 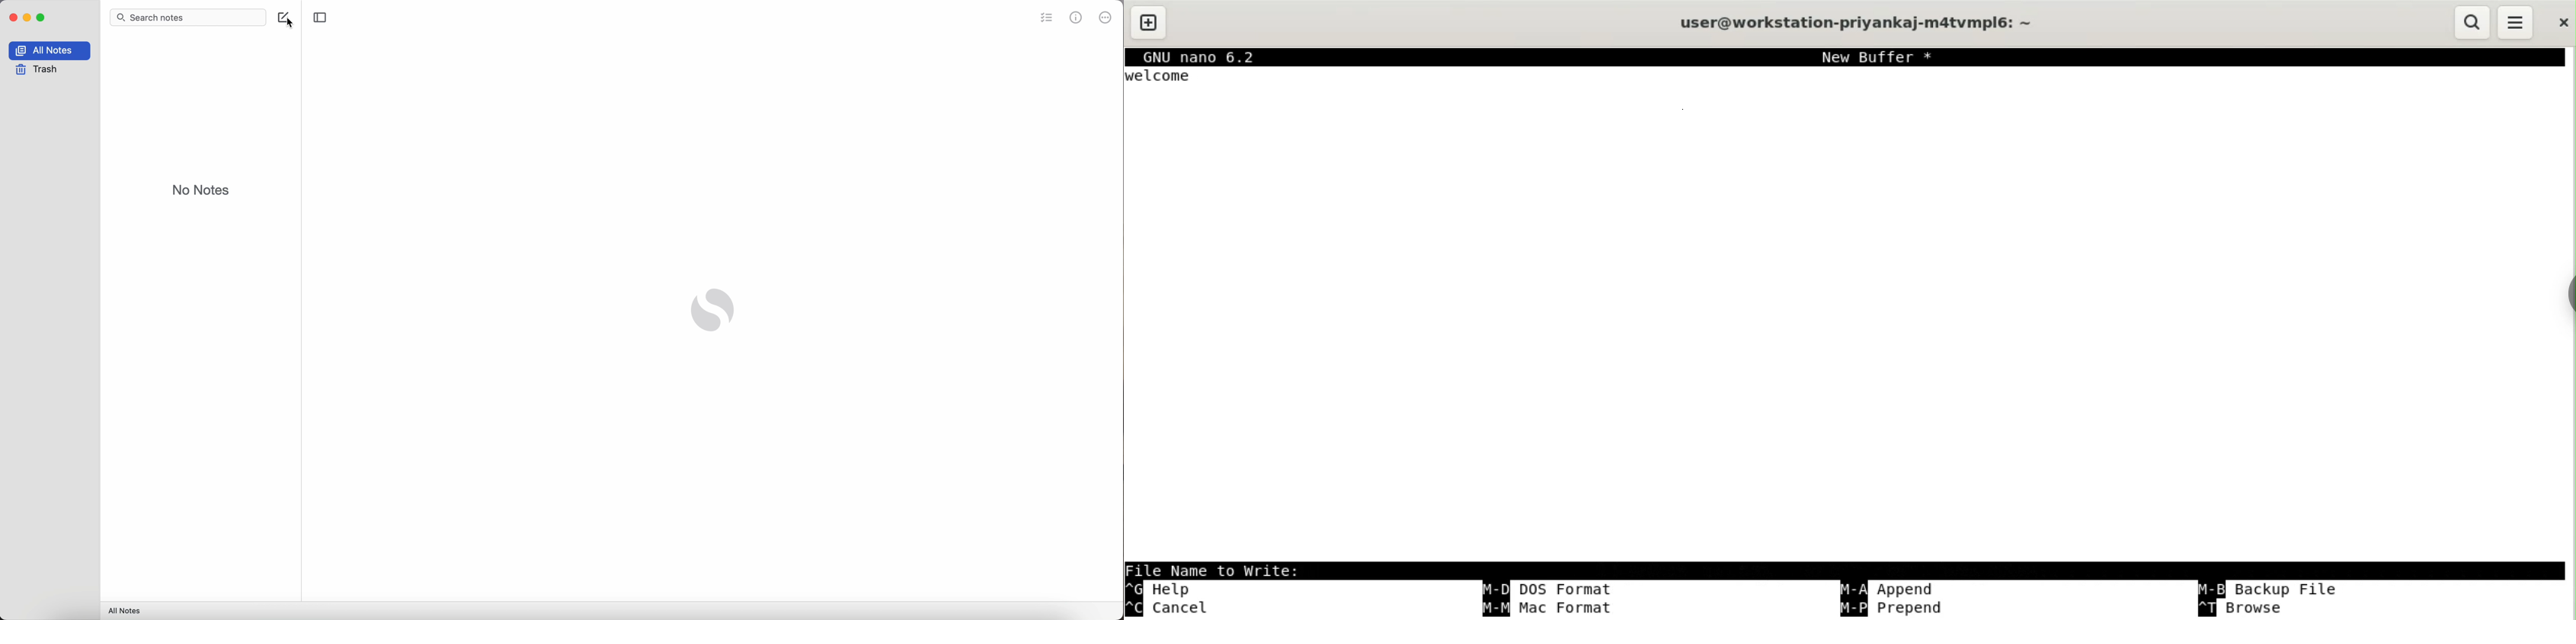 What do you see at coordinates (200, 190) in the screenshot?
I see `no notes` at bounding box center [200, 190].